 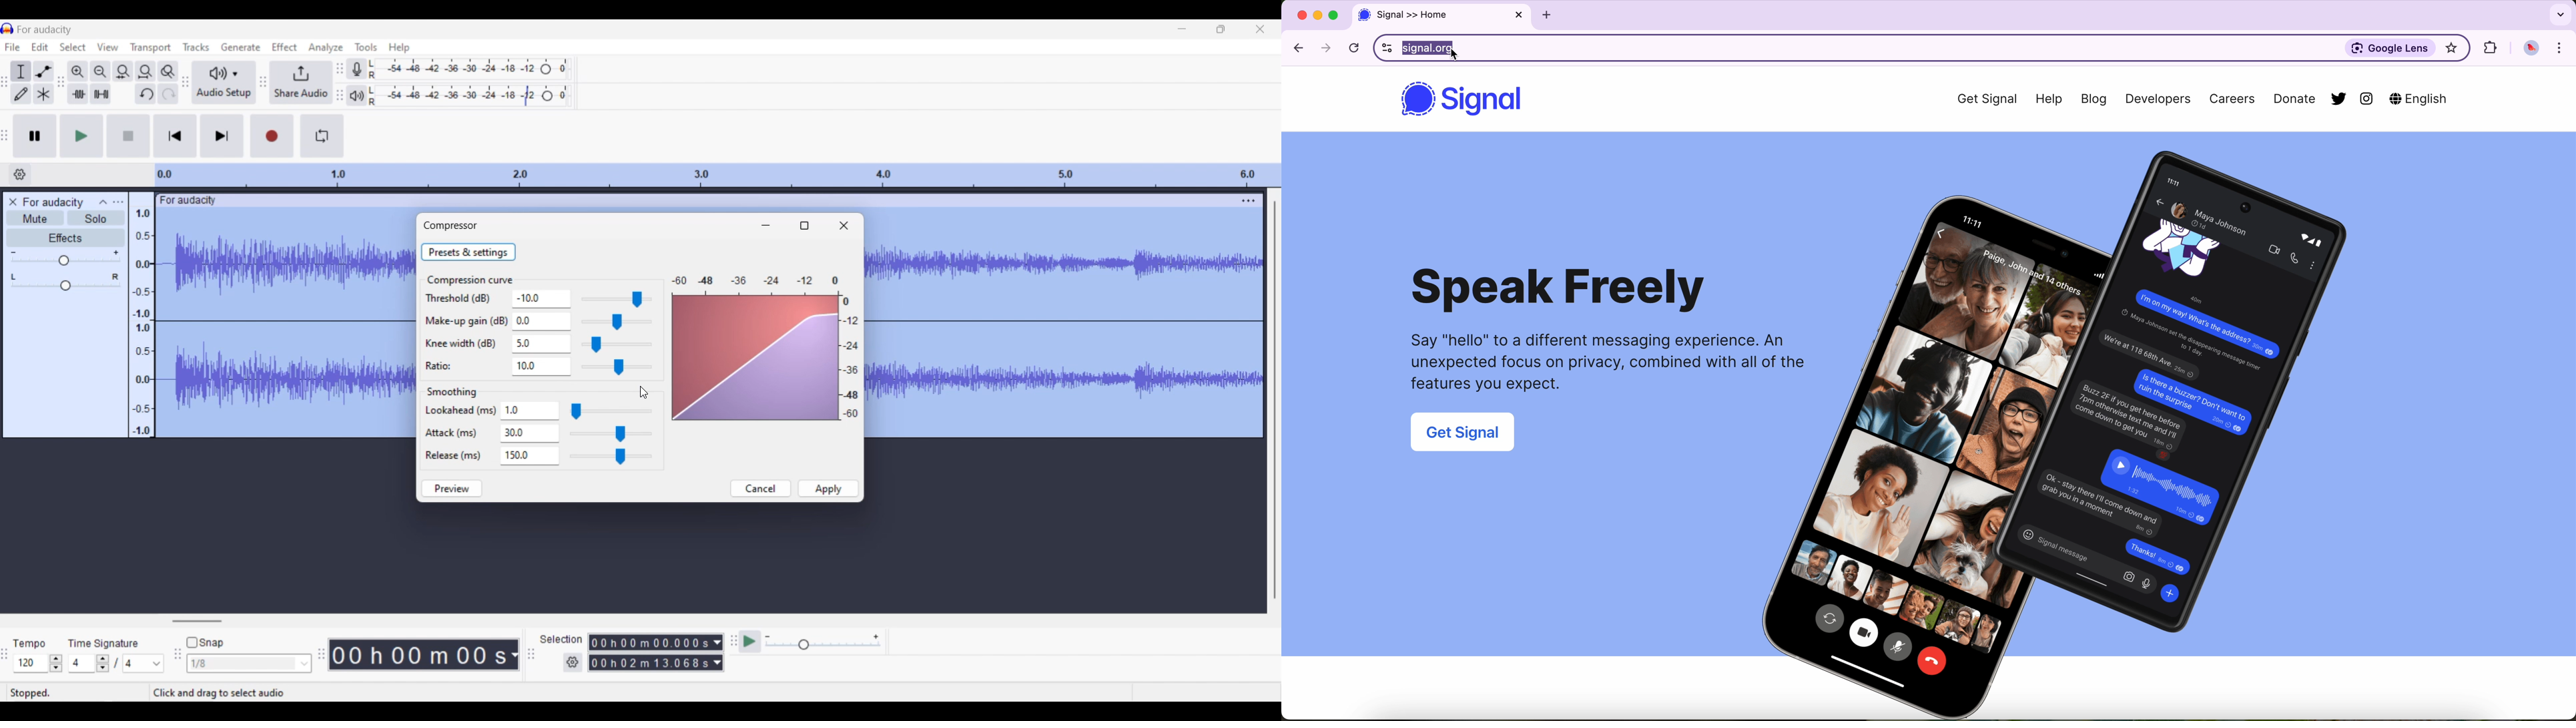 I want to click on Show in a bigger tab, so click(x=803, y=226).